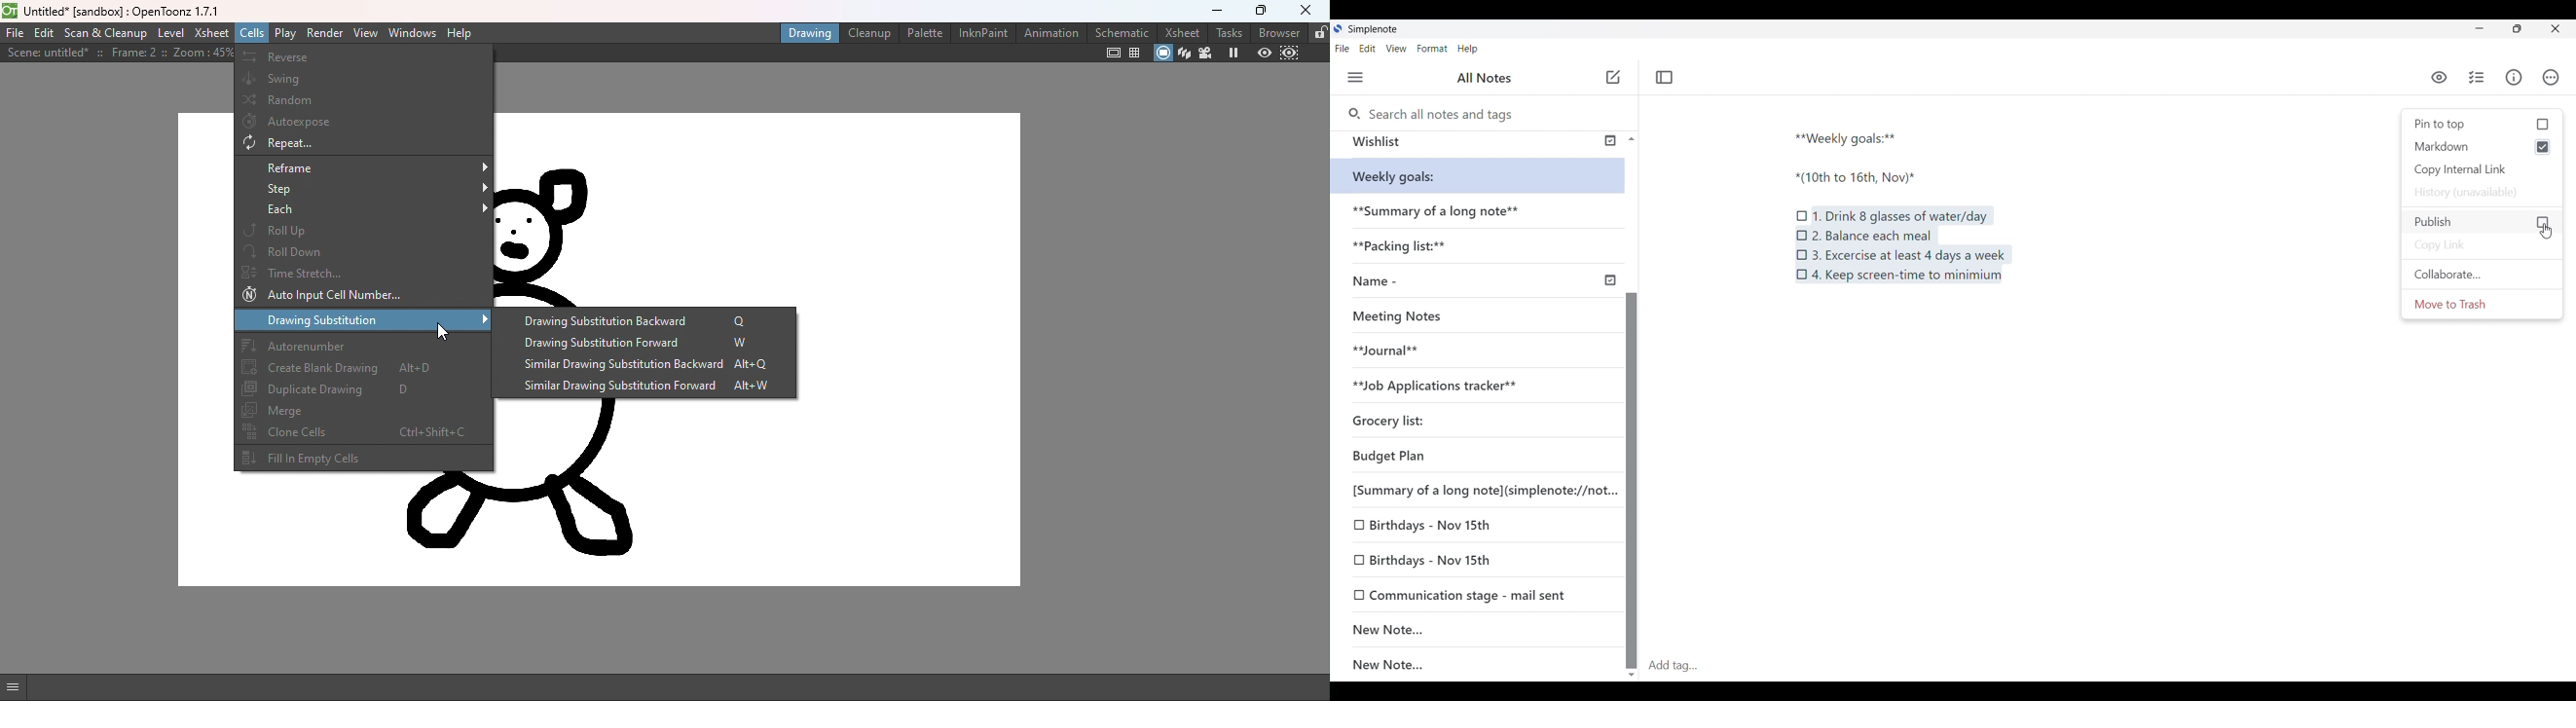  Describe the element at coordinates (1447, 385) in the screenshot. I see `**Job Applications tracker**` at that location.